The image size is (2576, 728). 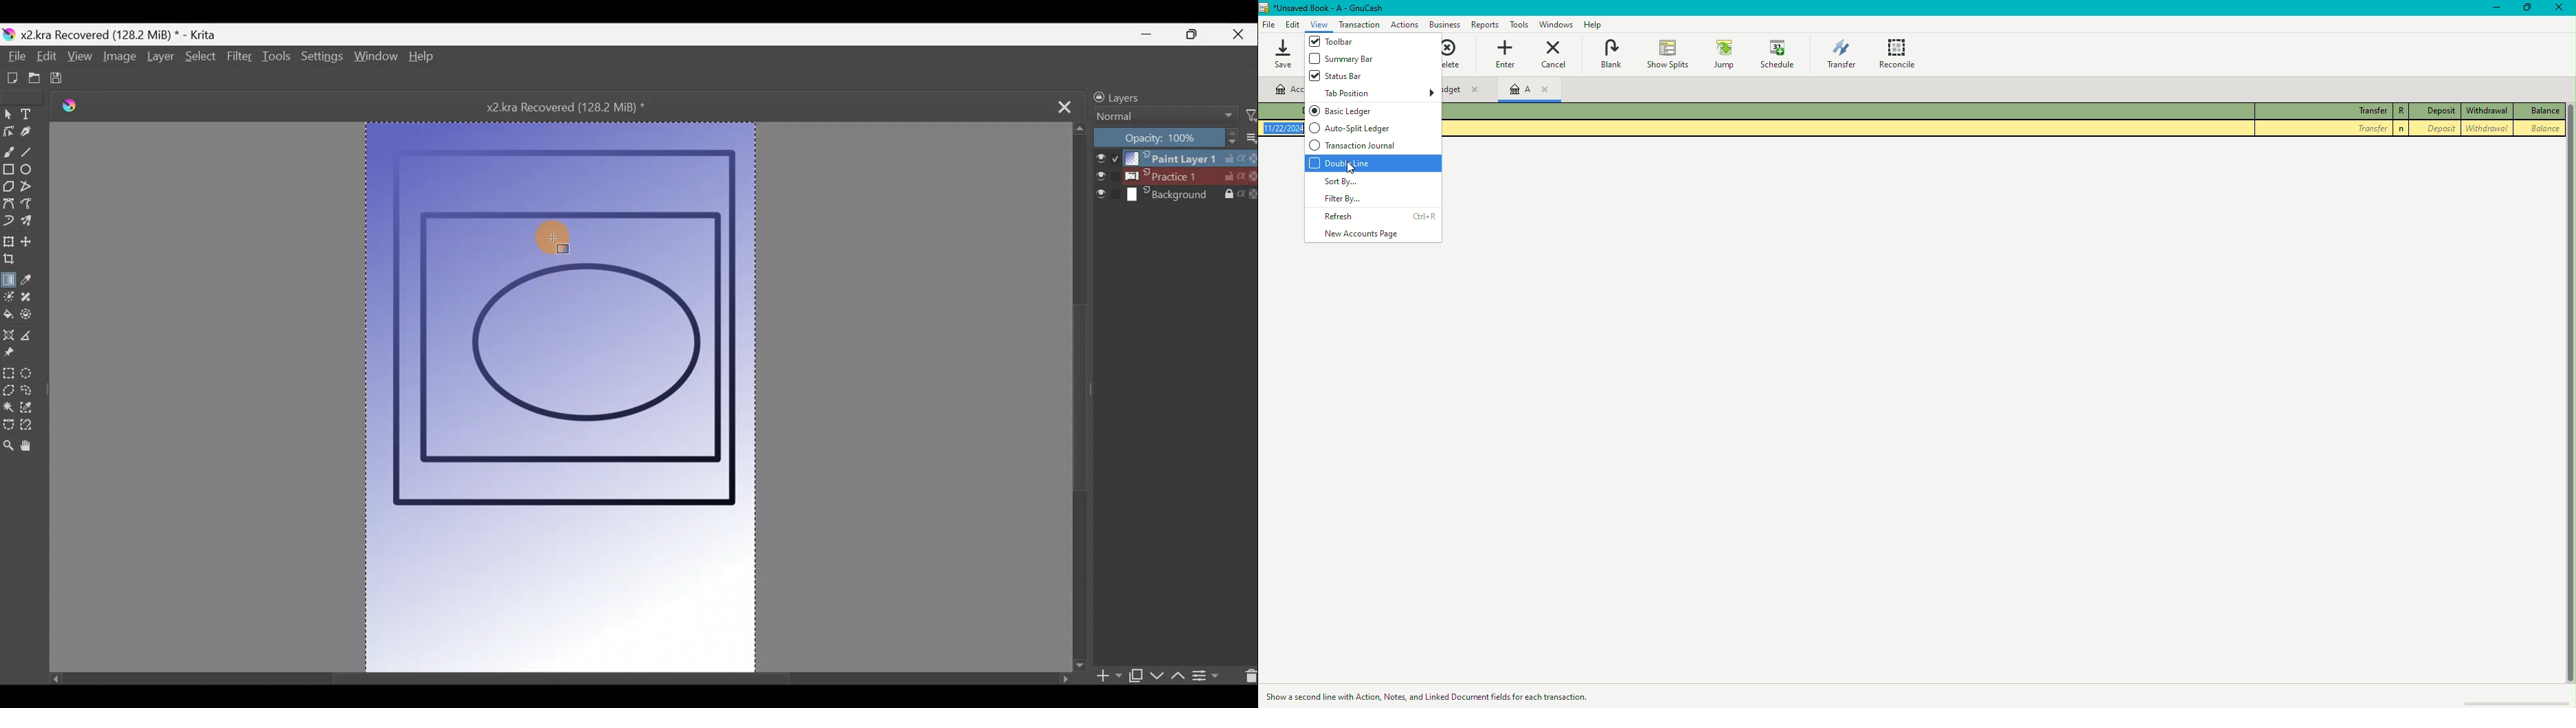 What do you see at coordinates (12, 261) in the screenshot?
I see `Crop the image to an area` at bounding box center [12, 261].